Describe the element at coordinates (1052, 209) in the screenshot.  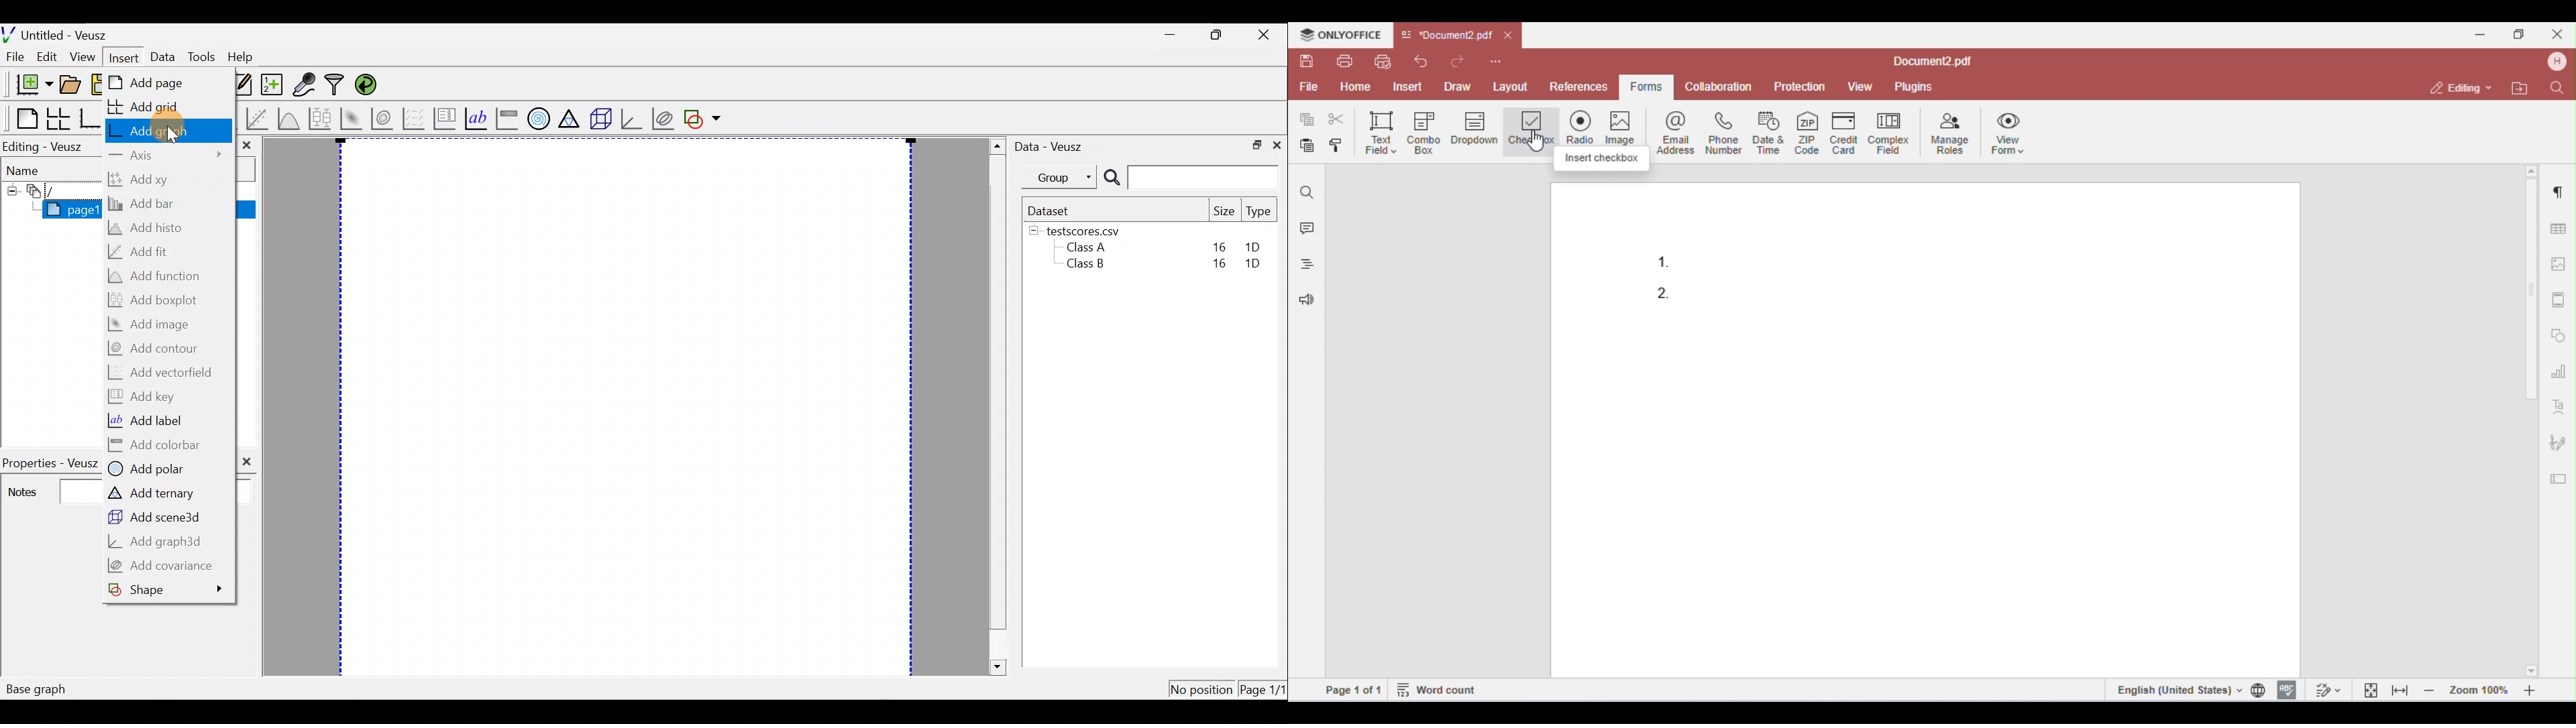
I see `Dataset` at that location.